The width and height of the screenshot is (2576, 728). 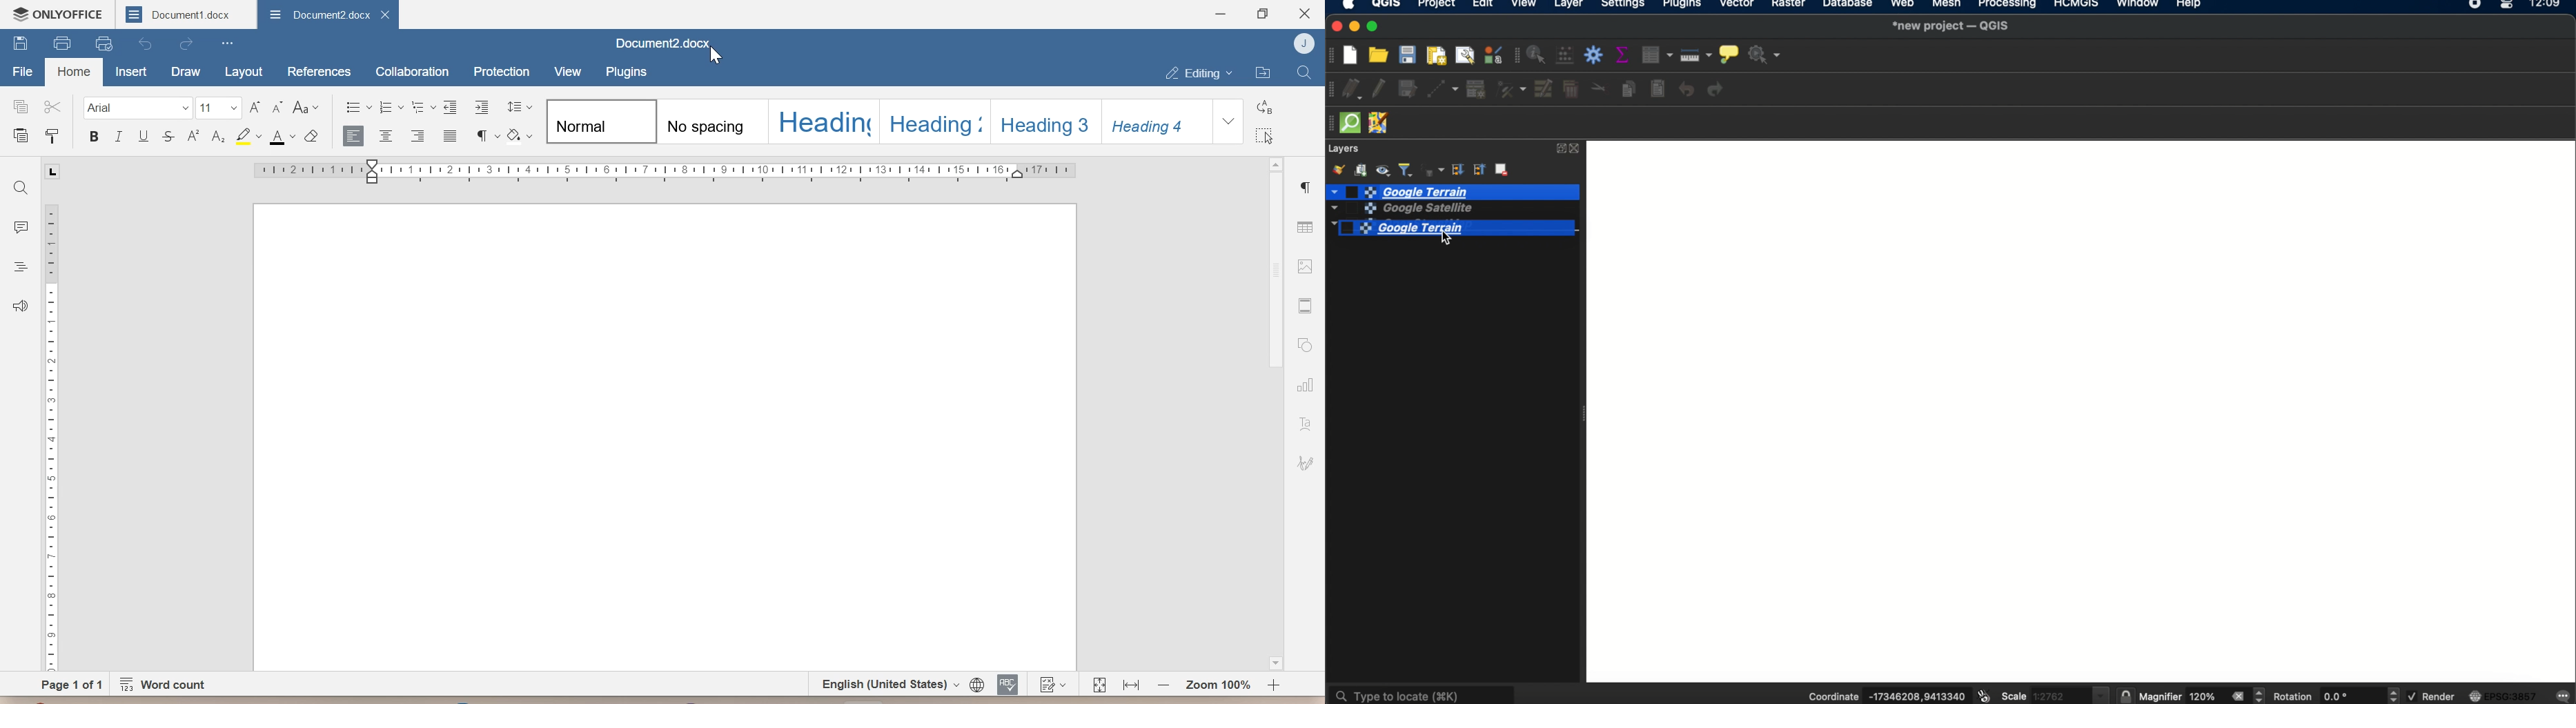 What do you see at coordinates (391, 108) in the screenshot?
I see `Numbering` at bounding box center [391, 108].